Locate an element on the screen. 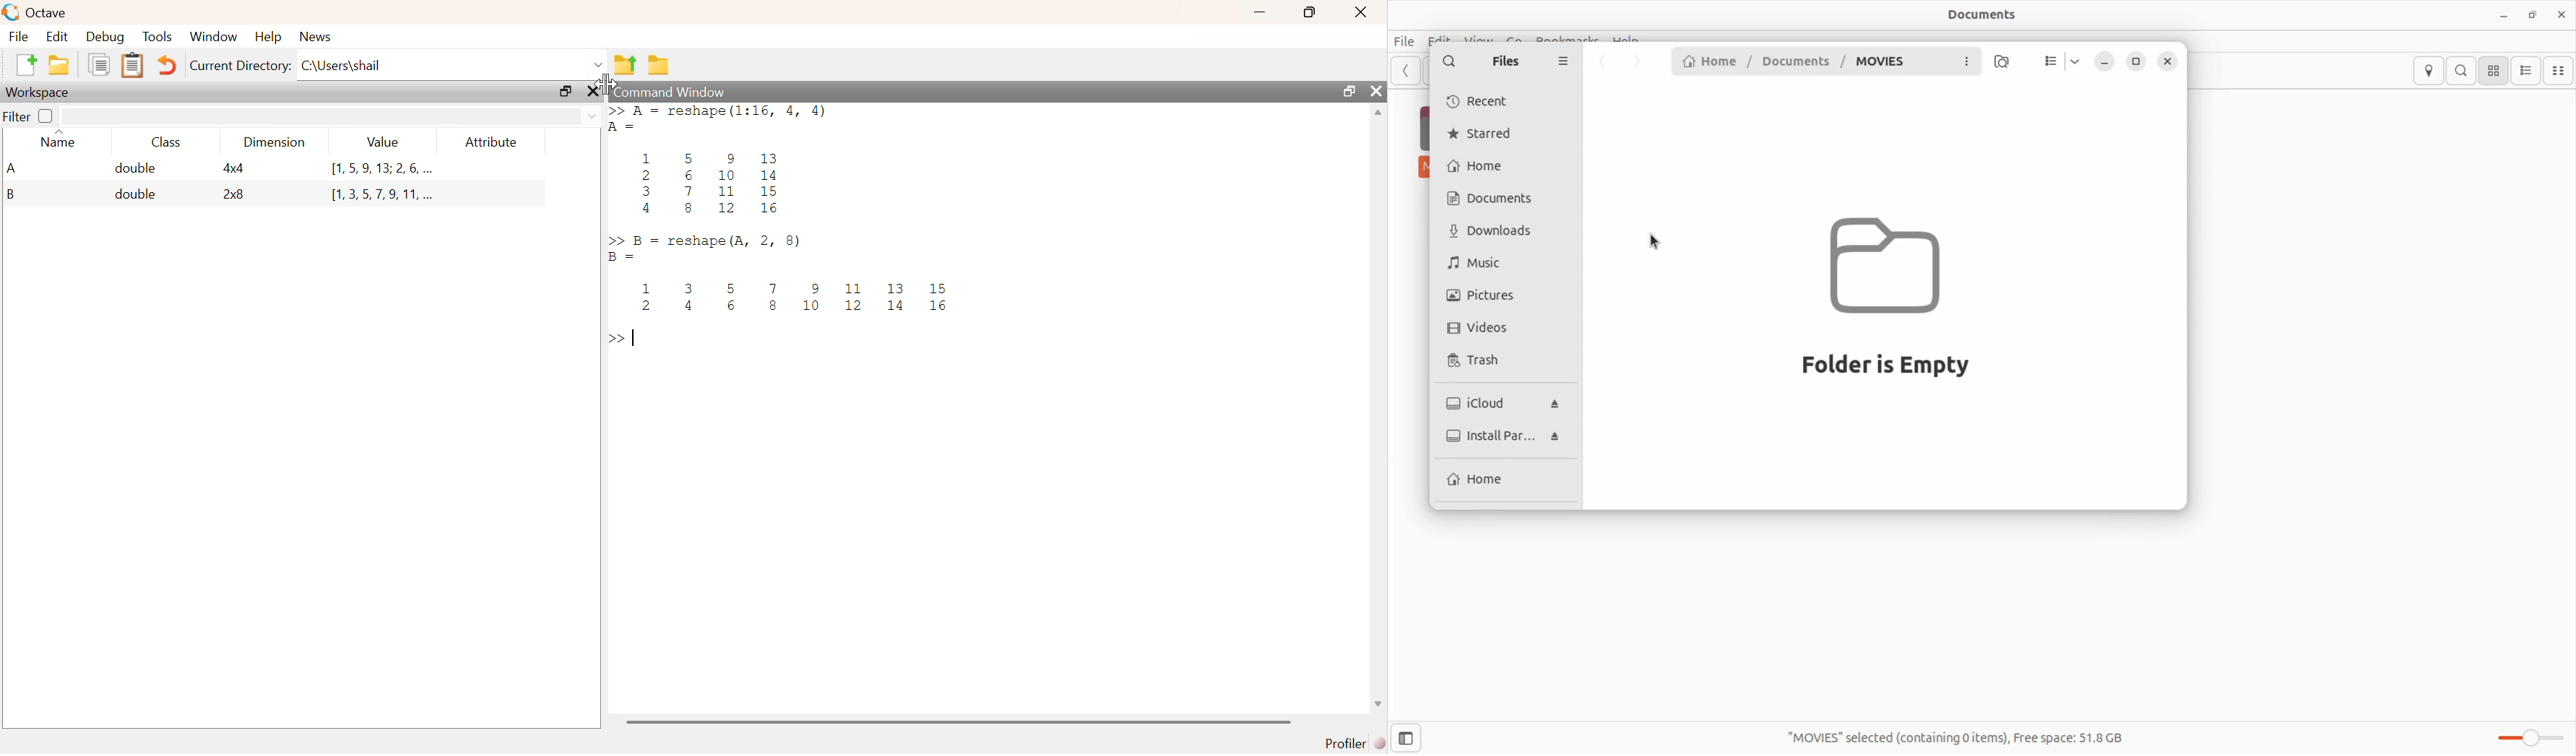 The height and width of the screenshot is (756, 2576). copy is located at coordinates (100, 66).